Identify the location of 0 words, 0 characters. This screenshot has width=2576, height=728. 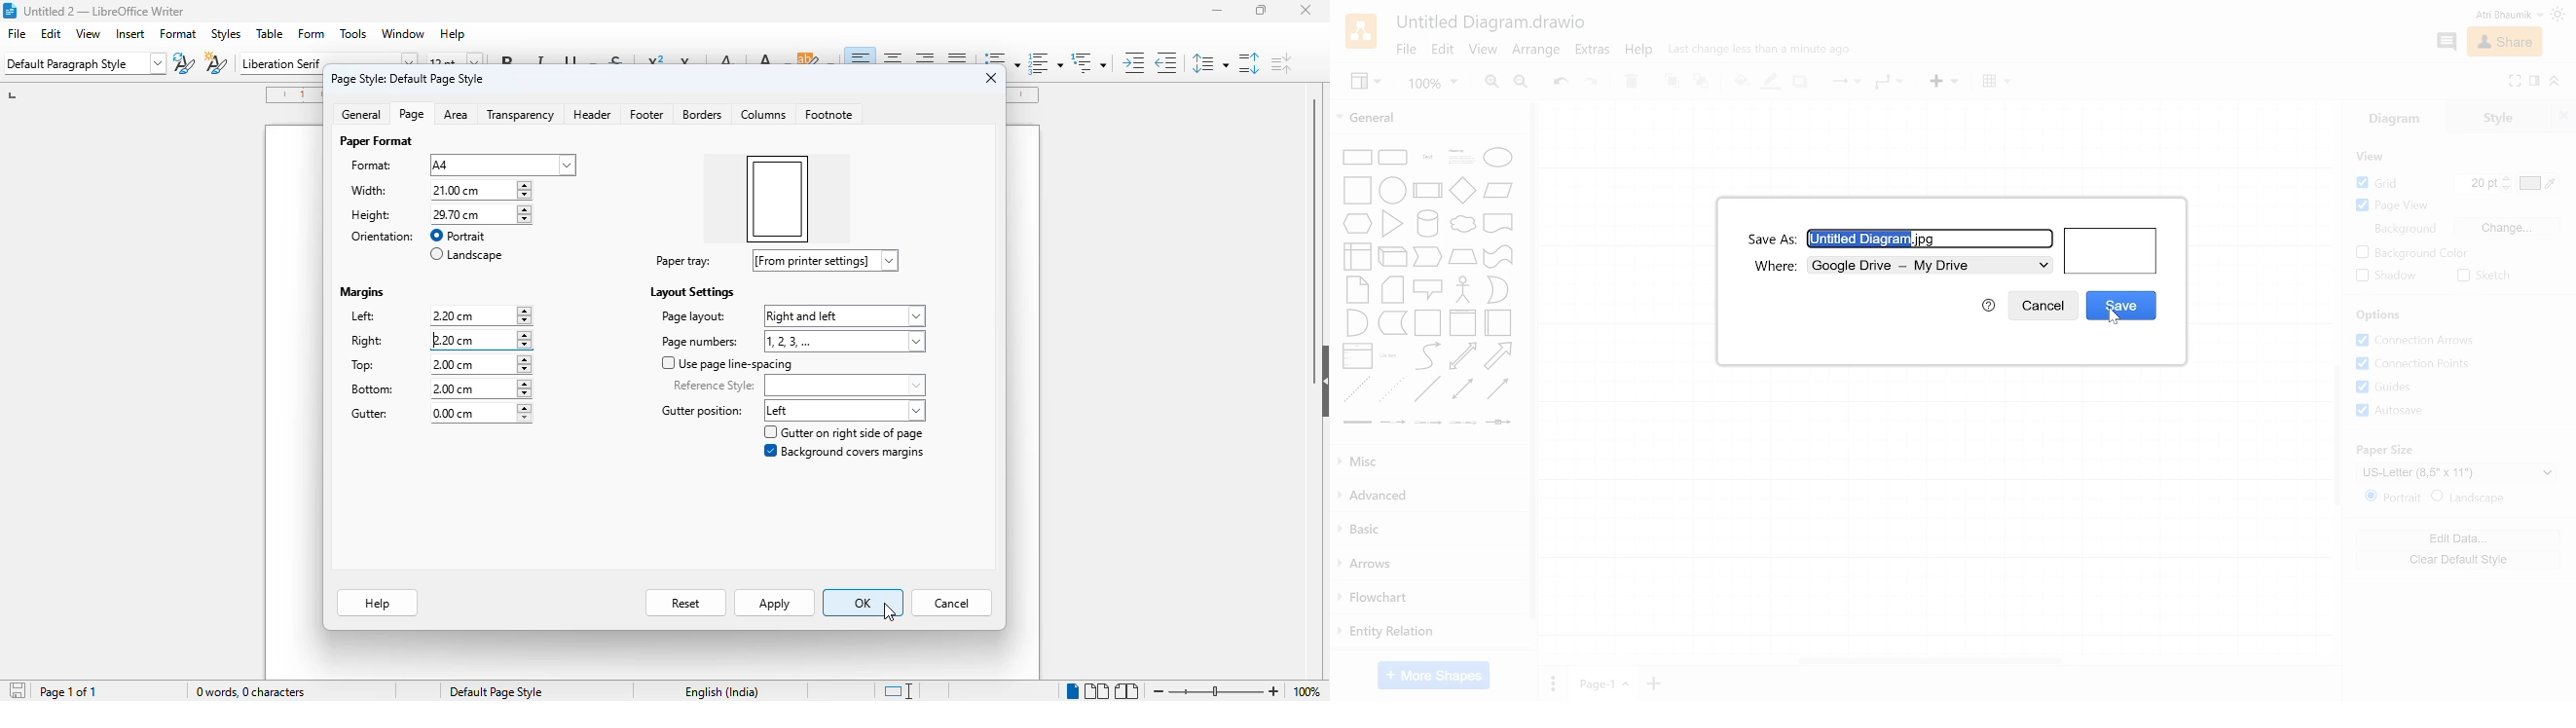
(249, 692).